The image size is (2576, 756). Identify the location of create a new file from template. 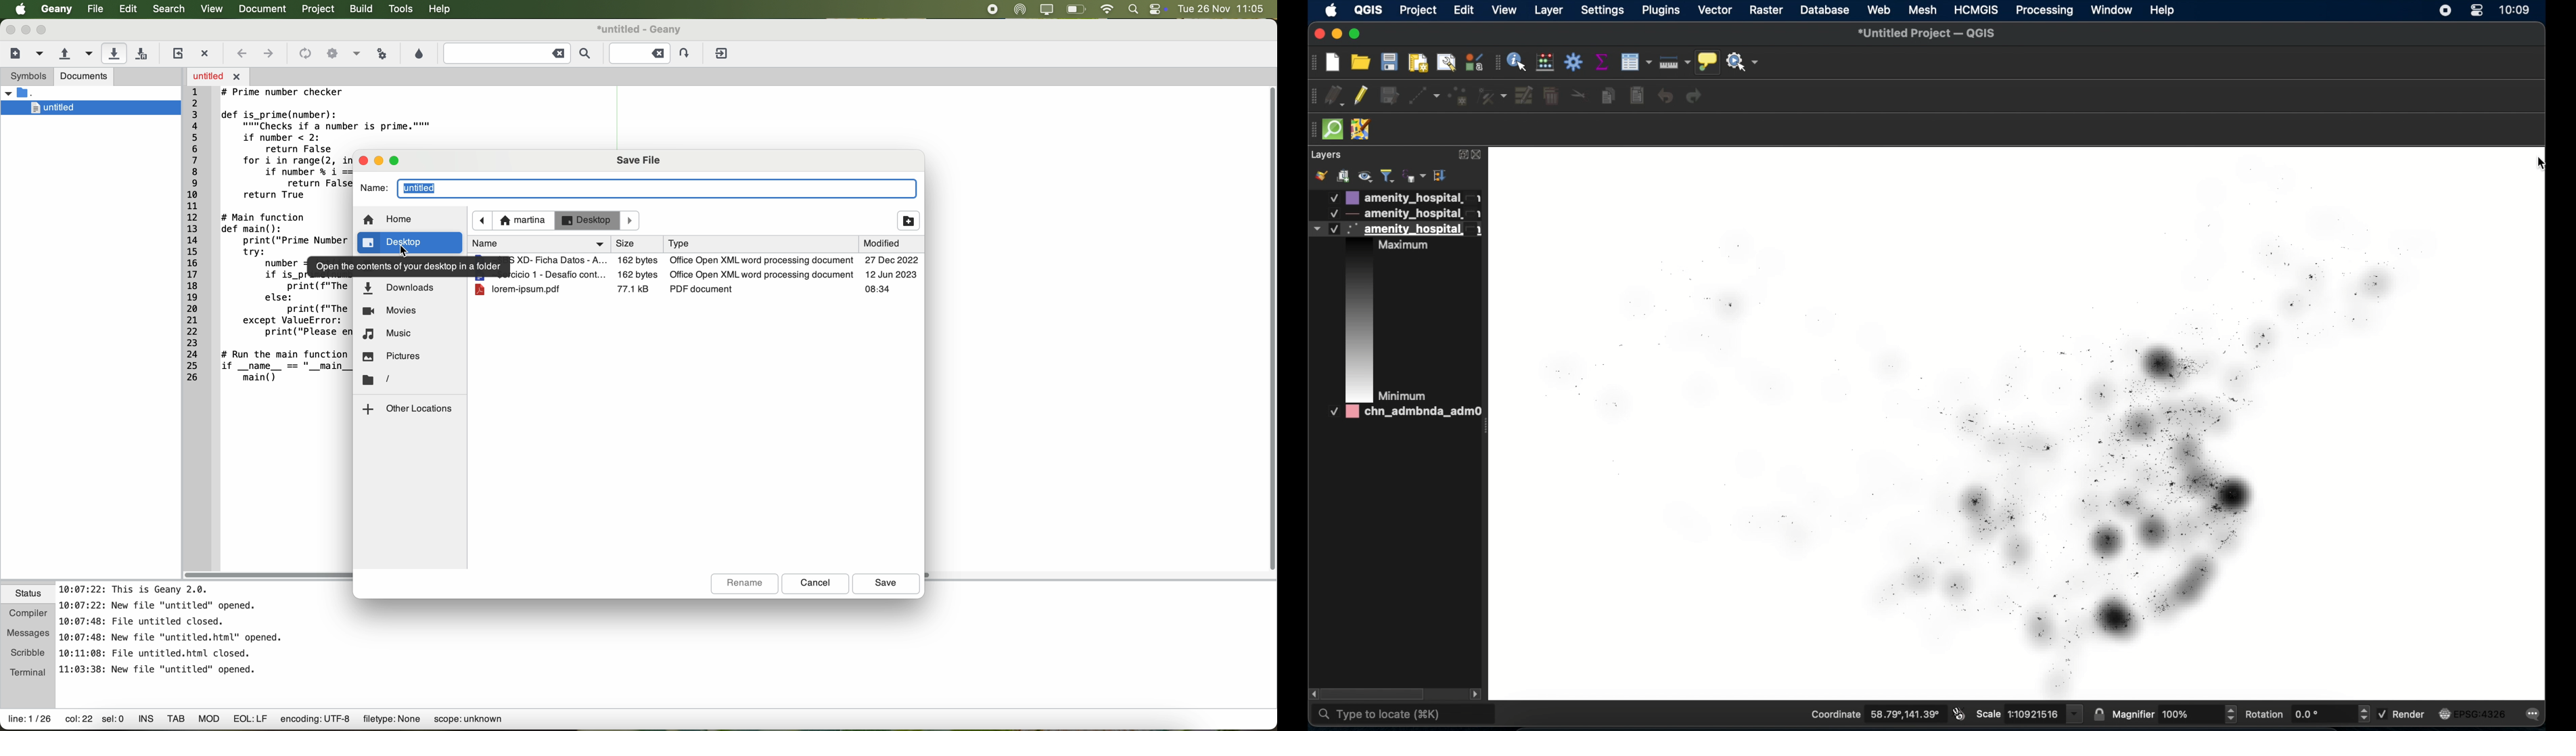
(41, 54).